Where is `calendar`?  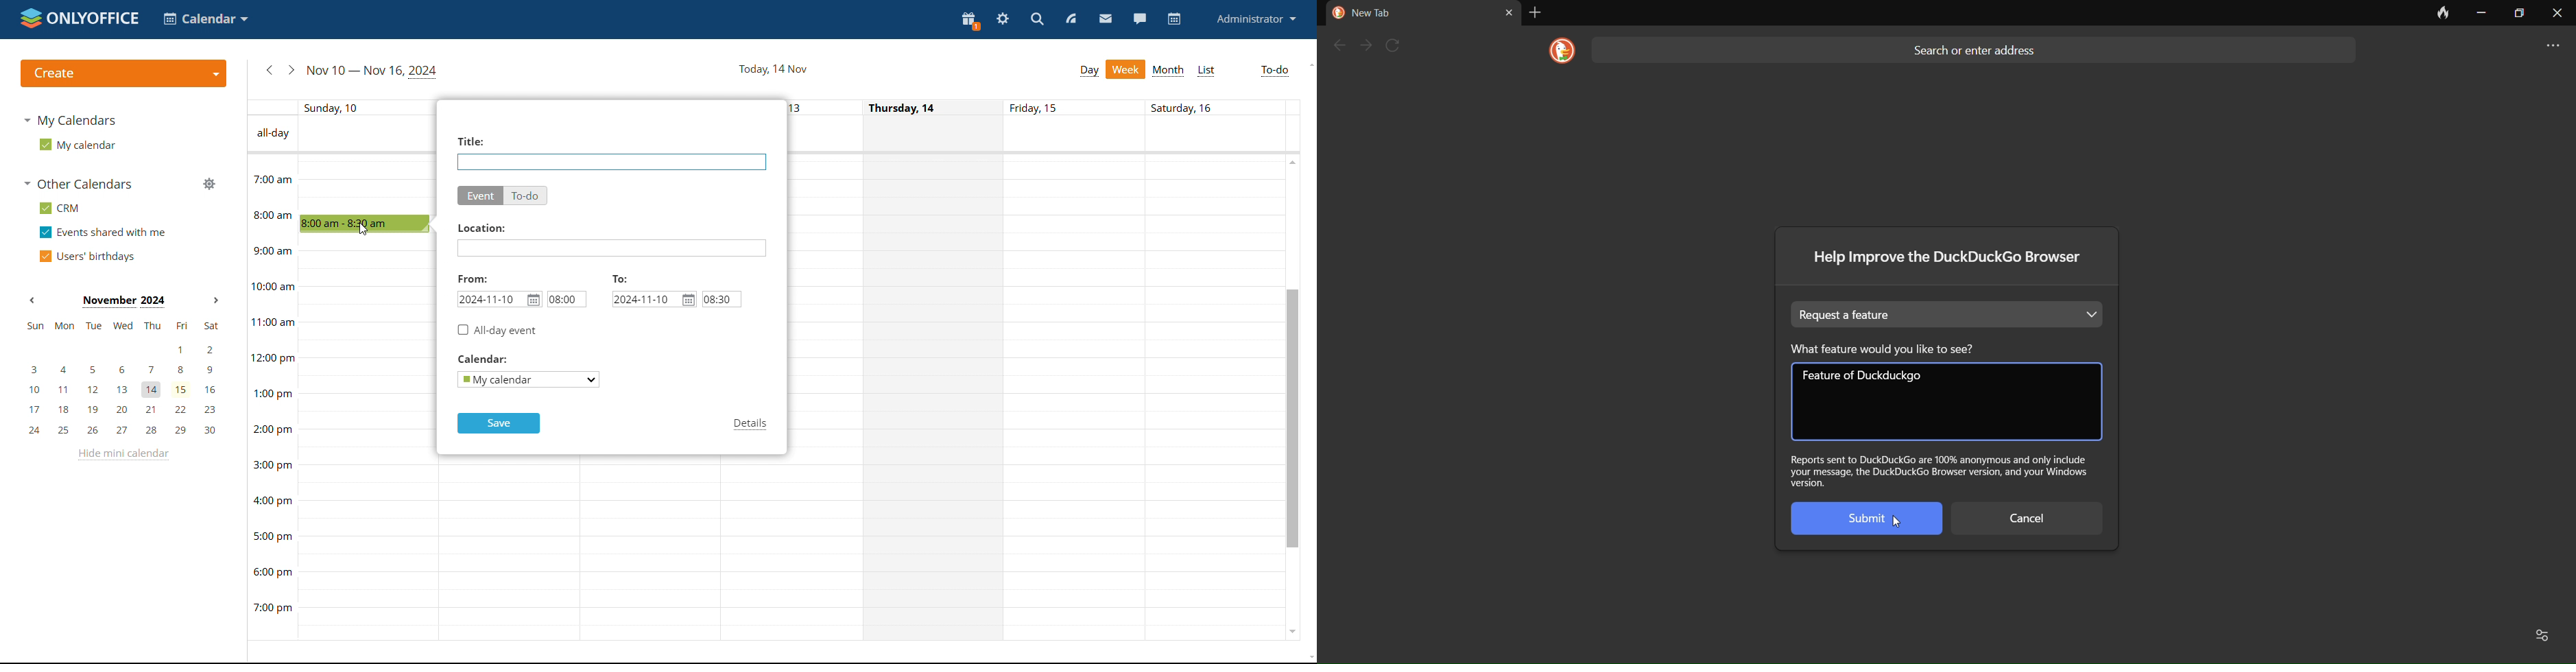
calendar is located at coordinates (1174, 19).